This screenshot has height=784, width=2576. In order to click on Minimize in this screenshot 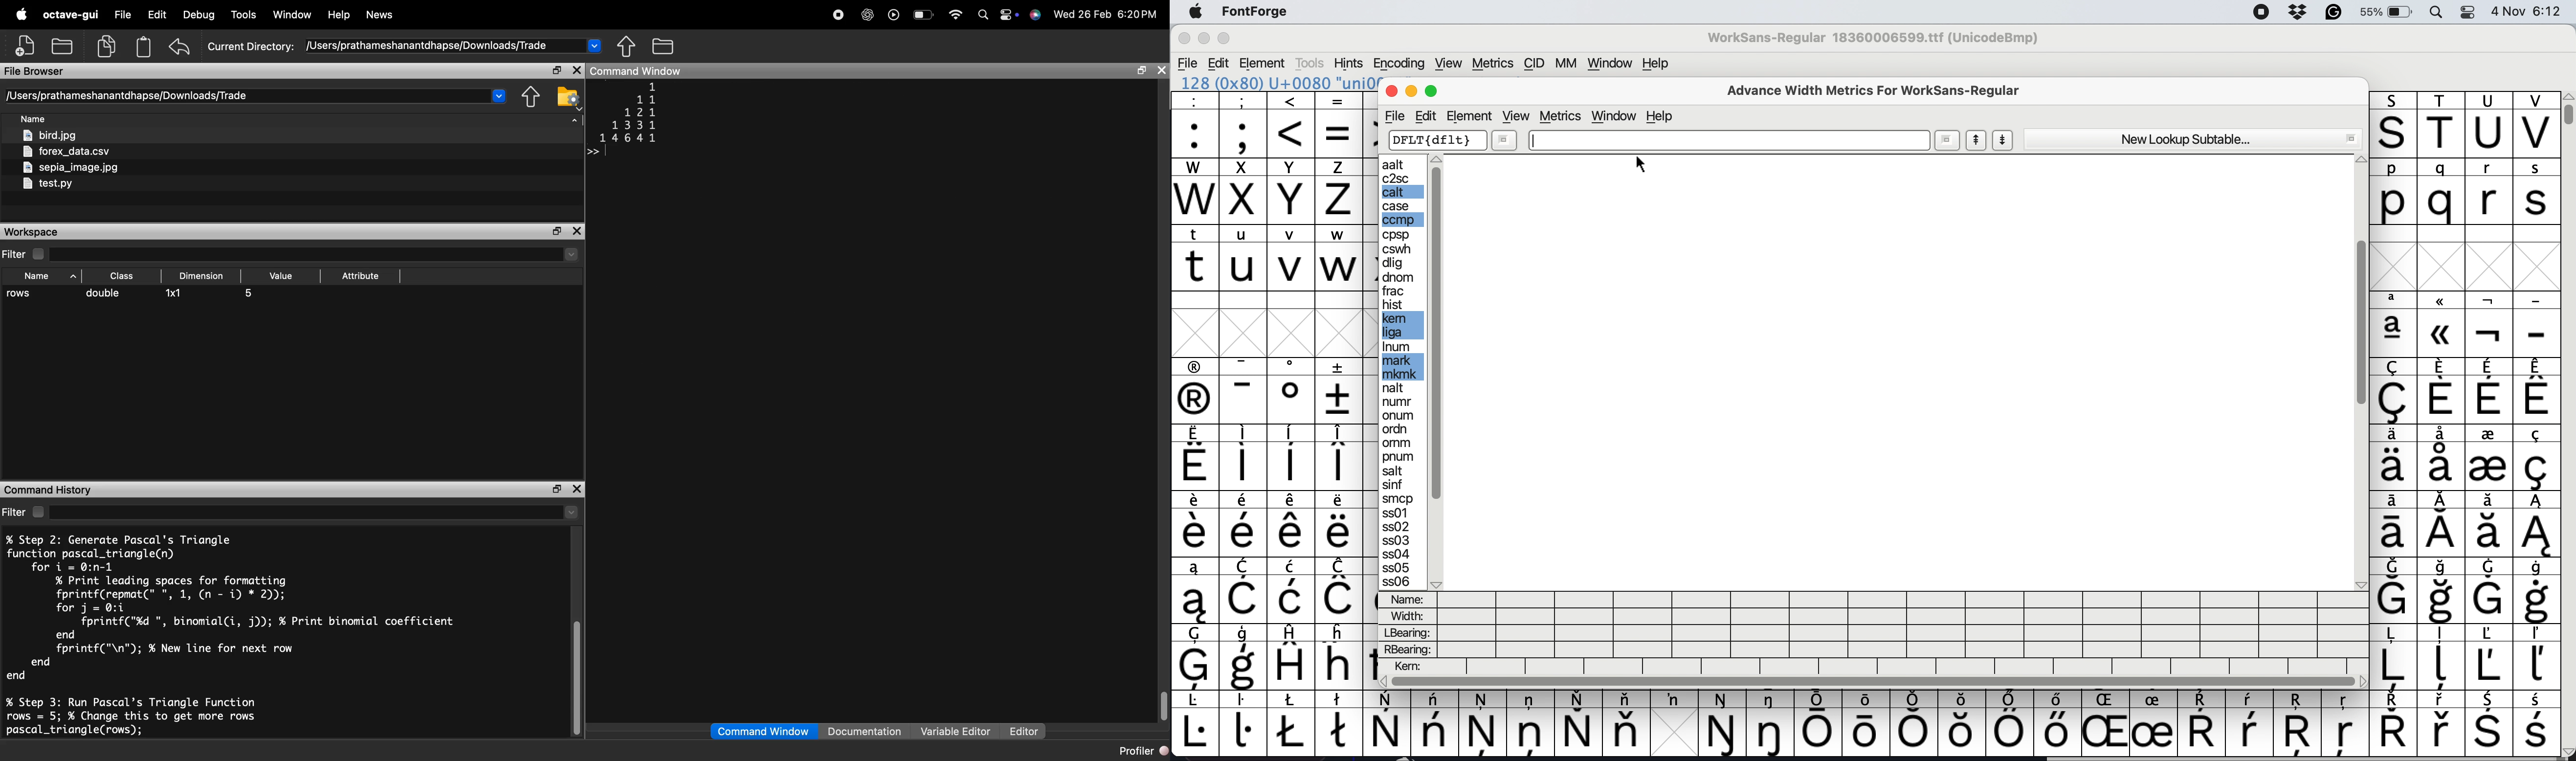, I will do `click(1207, 39)`.